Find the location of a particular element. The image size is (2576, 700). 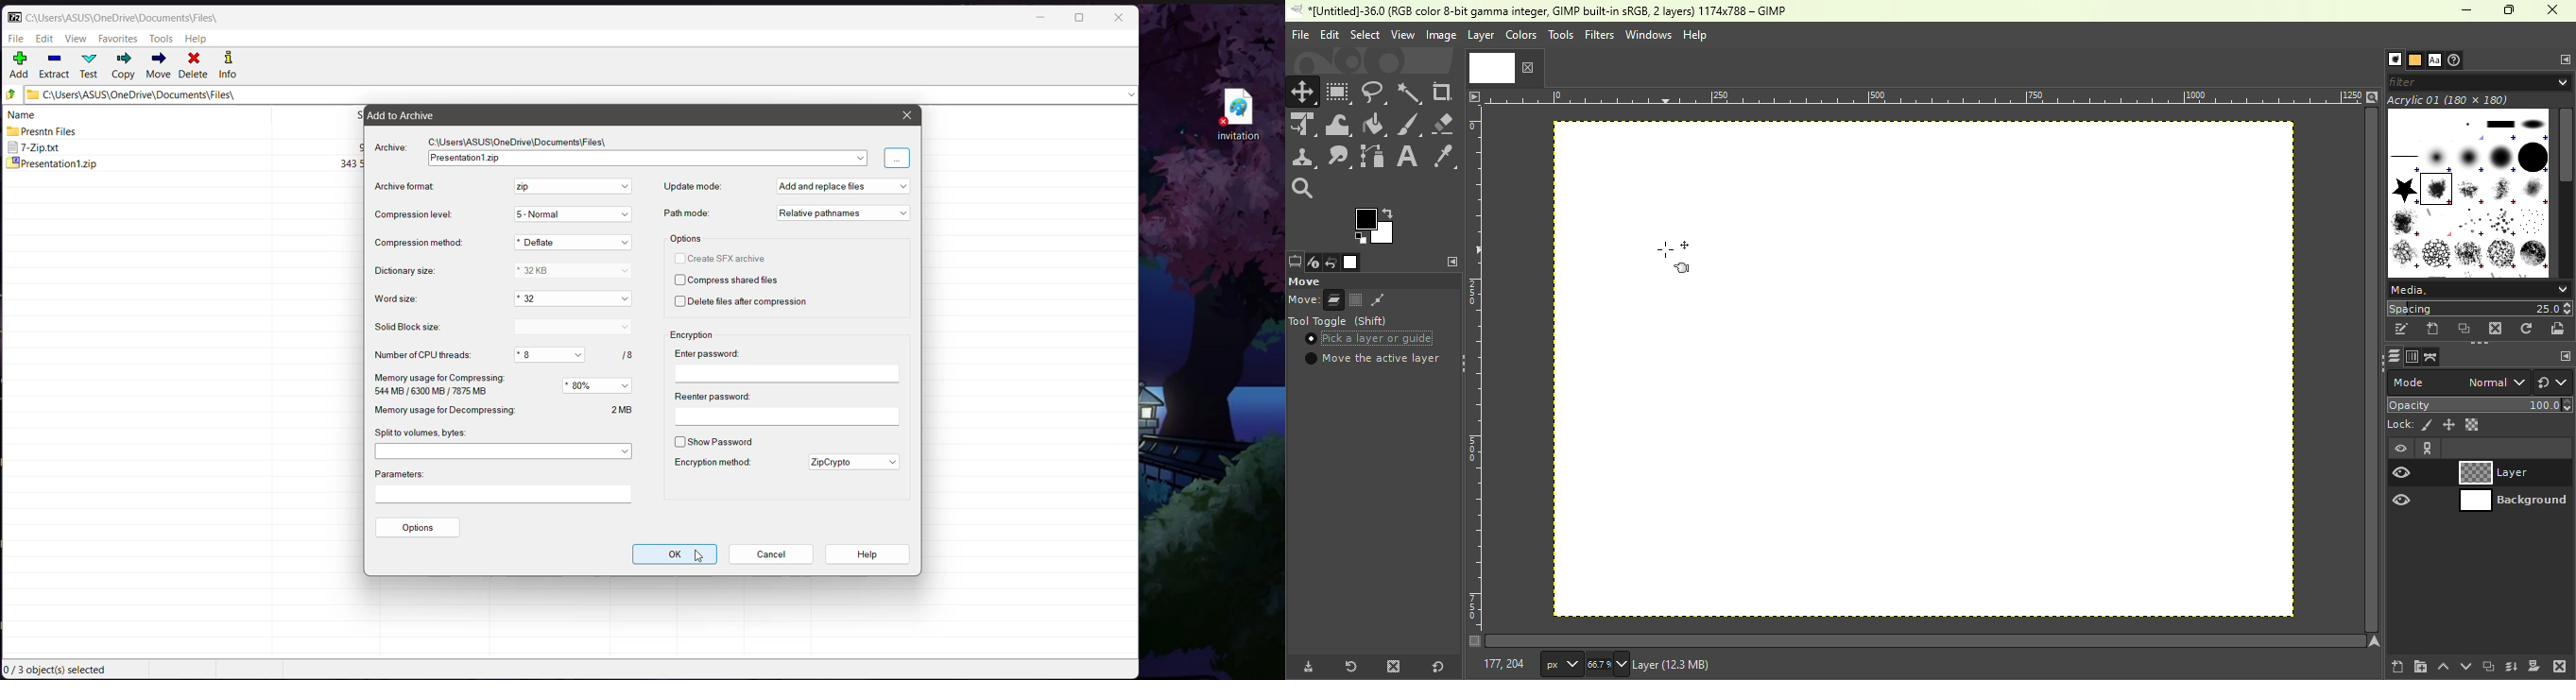

Subtract from the current selection is located at coordinates (1378, 300).